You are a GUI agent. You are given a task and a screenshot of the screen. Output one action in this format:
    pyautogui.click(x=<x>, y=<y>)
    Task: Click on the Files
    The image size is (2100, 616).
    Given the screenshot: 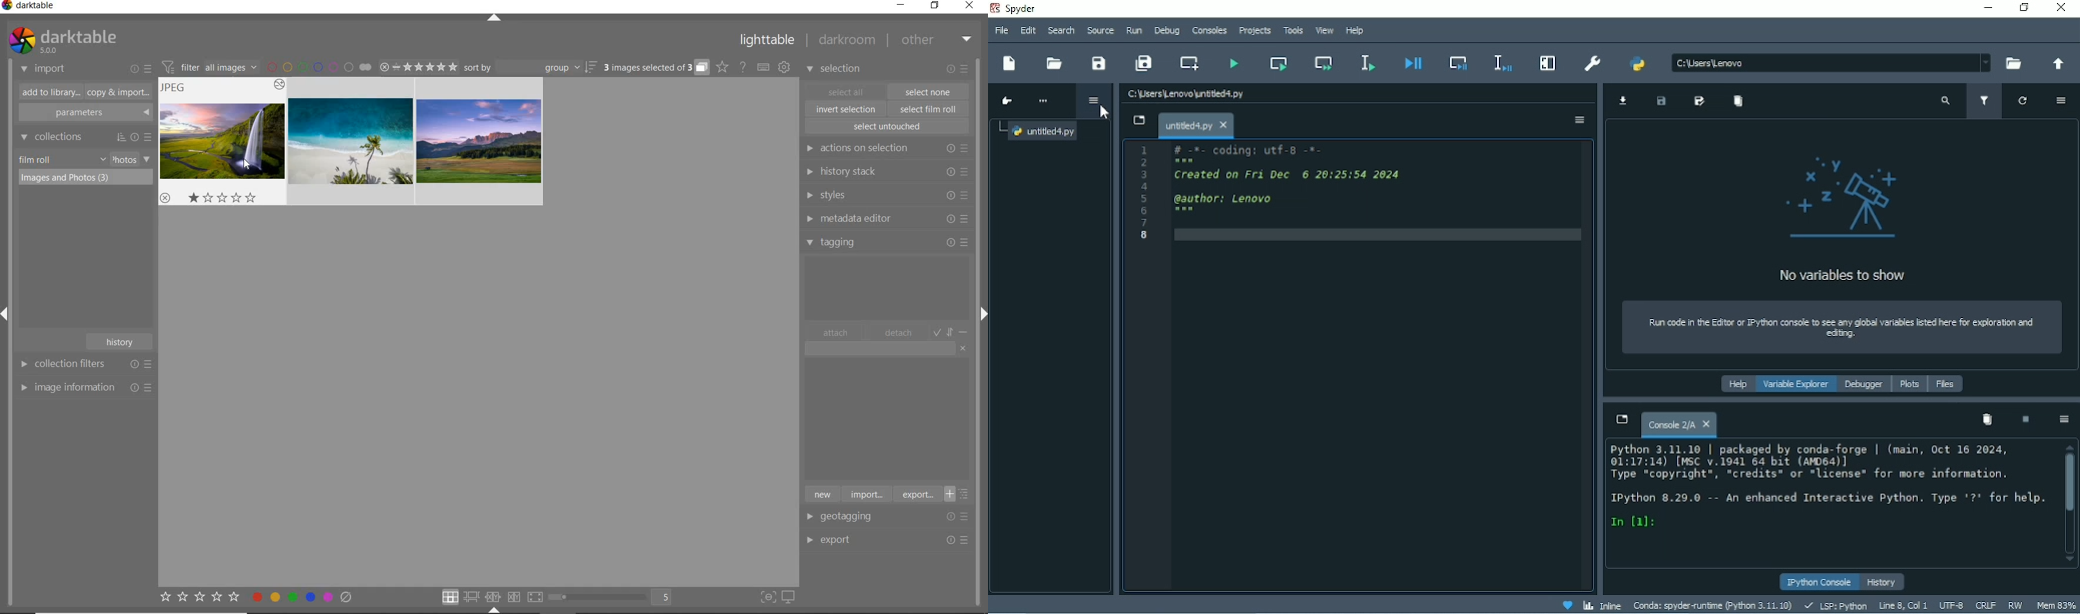 What is the action you would take?
    pyautogui.click(x=1945, y=384)
    